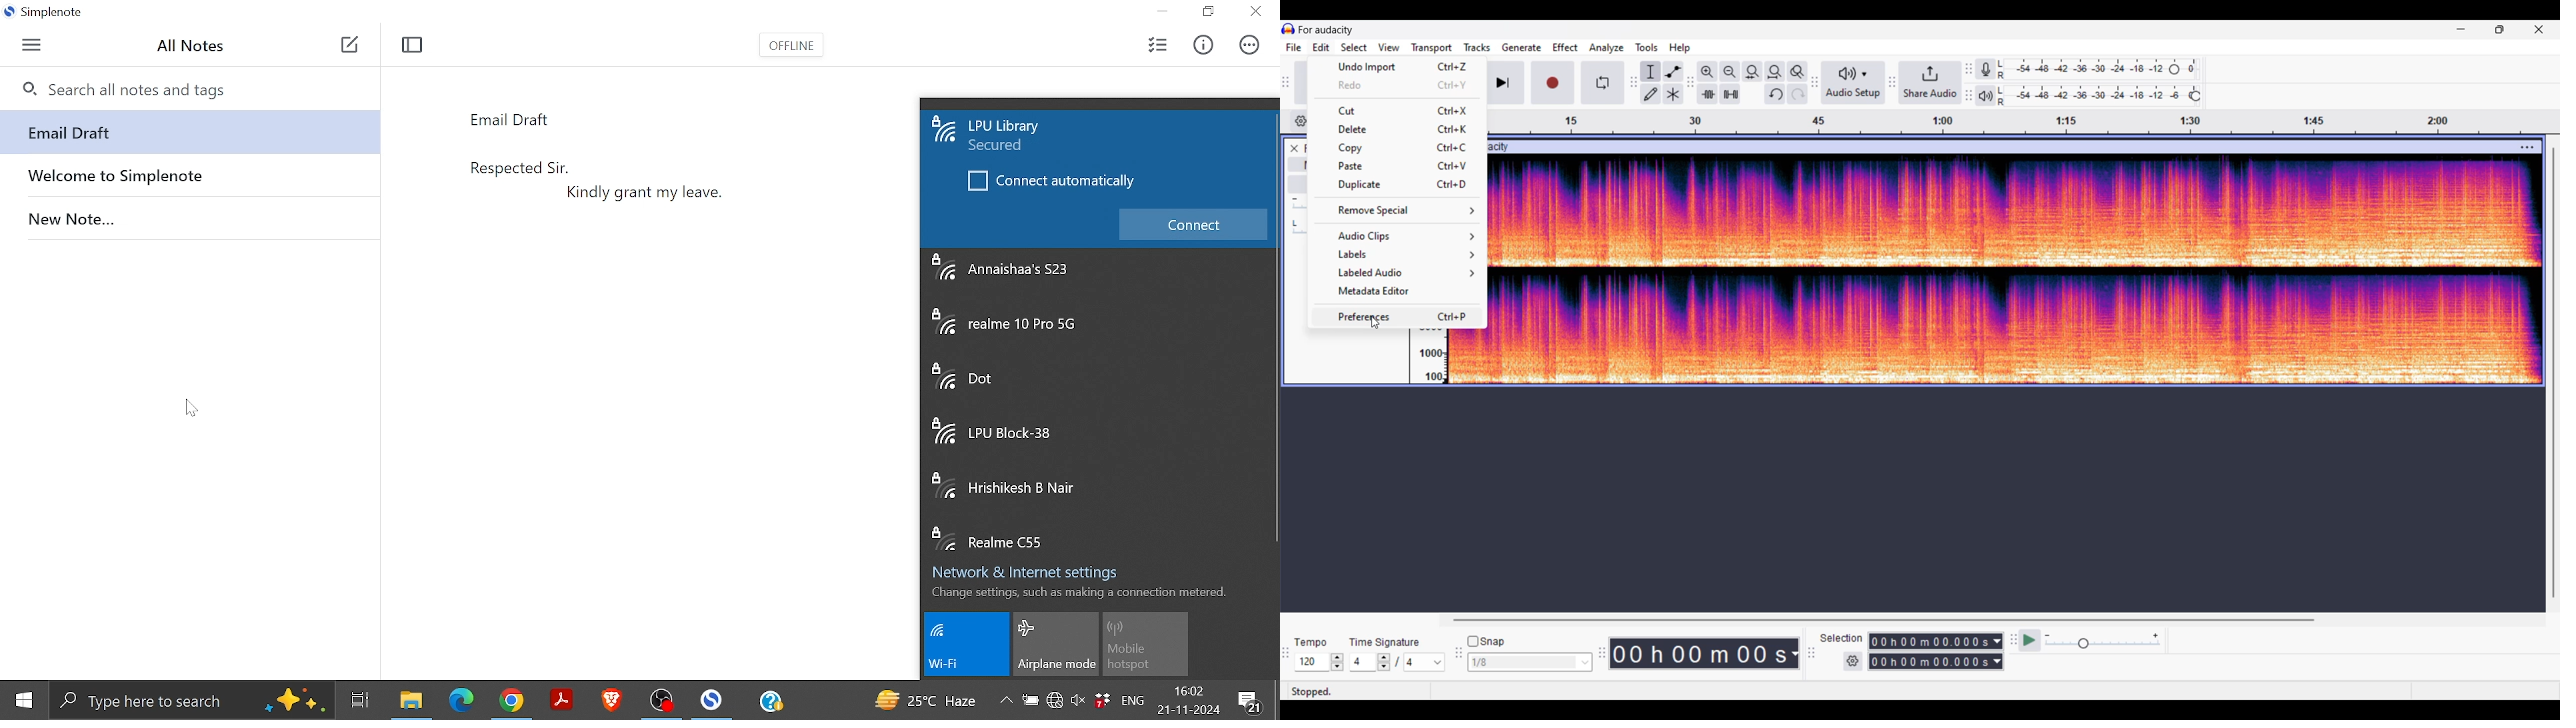  What do you see at coordinates (1326, 30) in the screenshot?
I see `Project name` at bounding box center [1326, 30].